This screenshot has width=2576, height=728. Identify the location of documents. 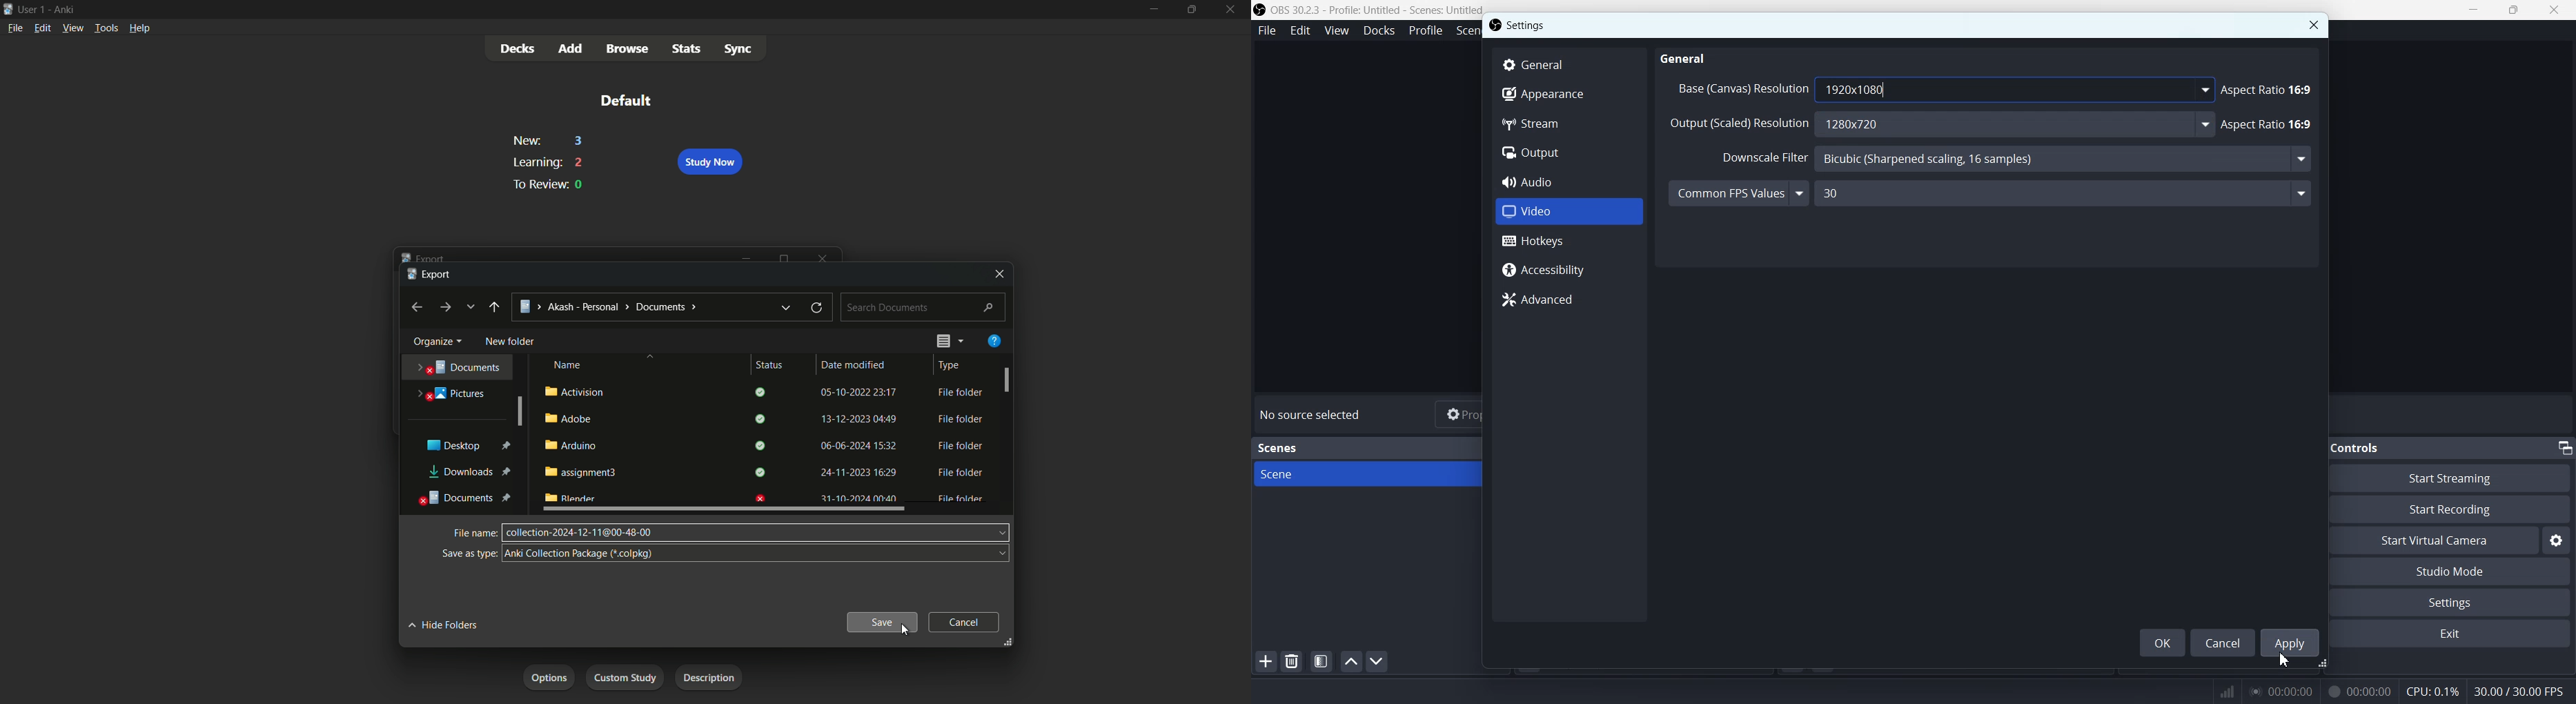
(461, 366).